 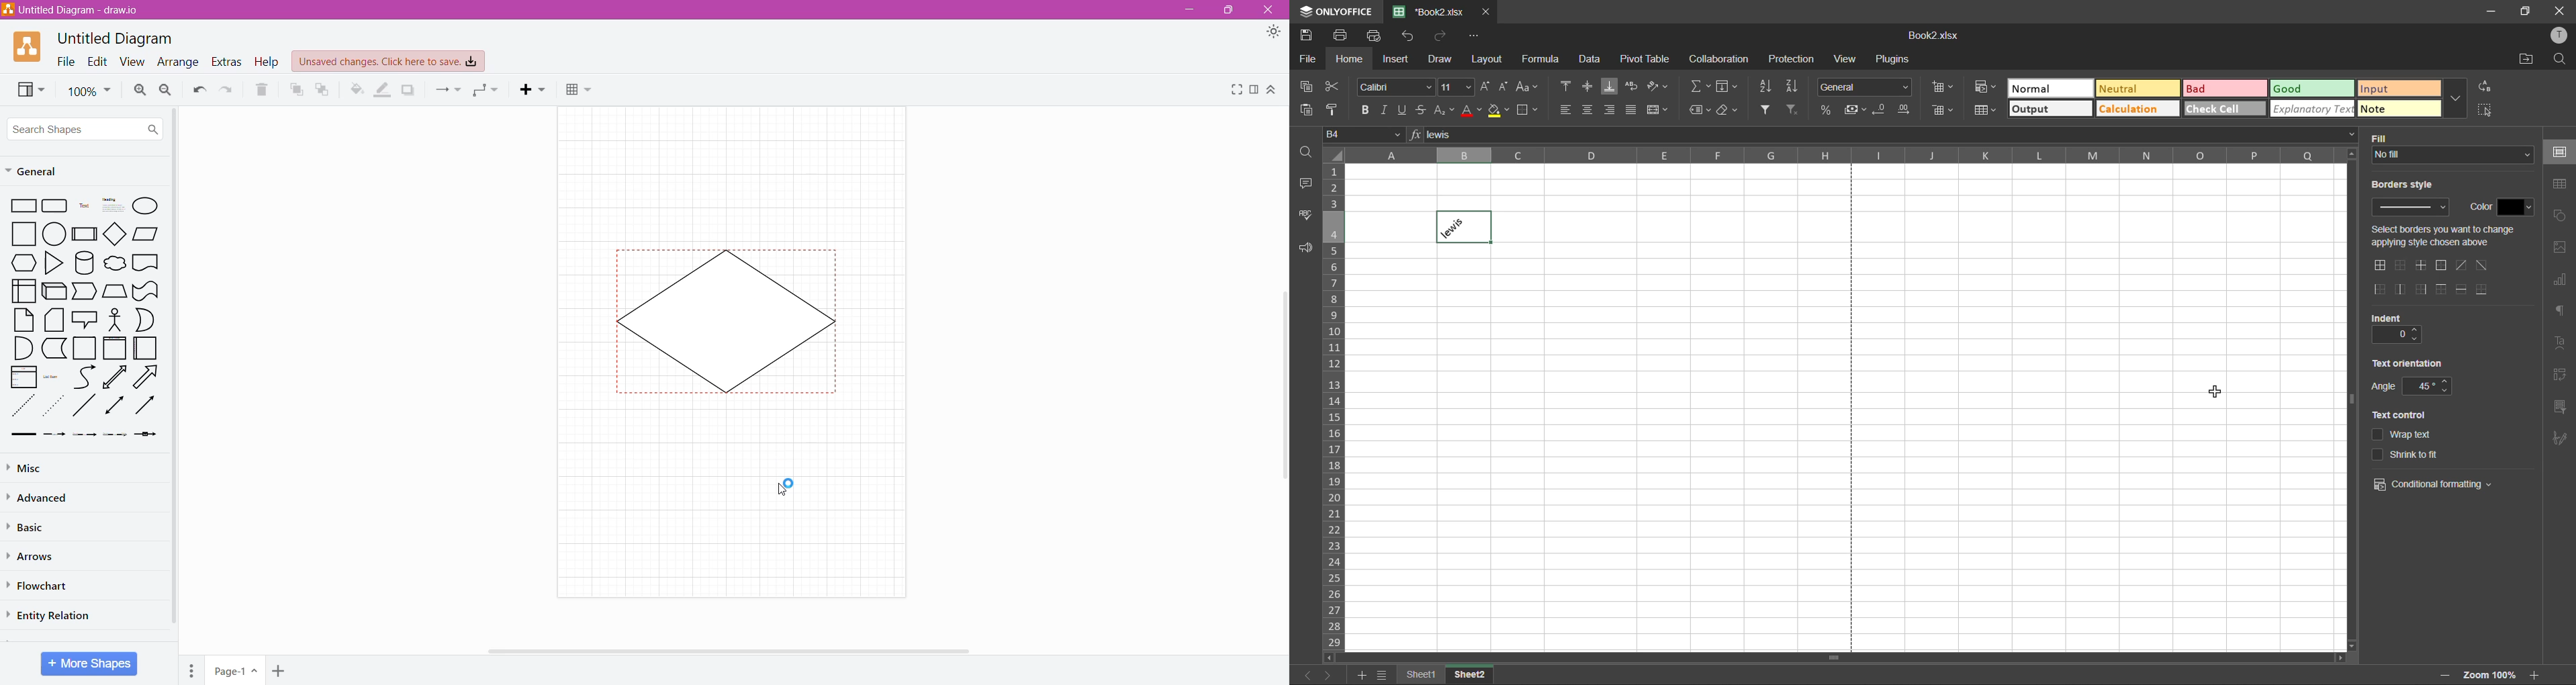 What do you see at coordinates (1308, 59) in the screenshot?
I see `file` at bounding box center [1308, 59].